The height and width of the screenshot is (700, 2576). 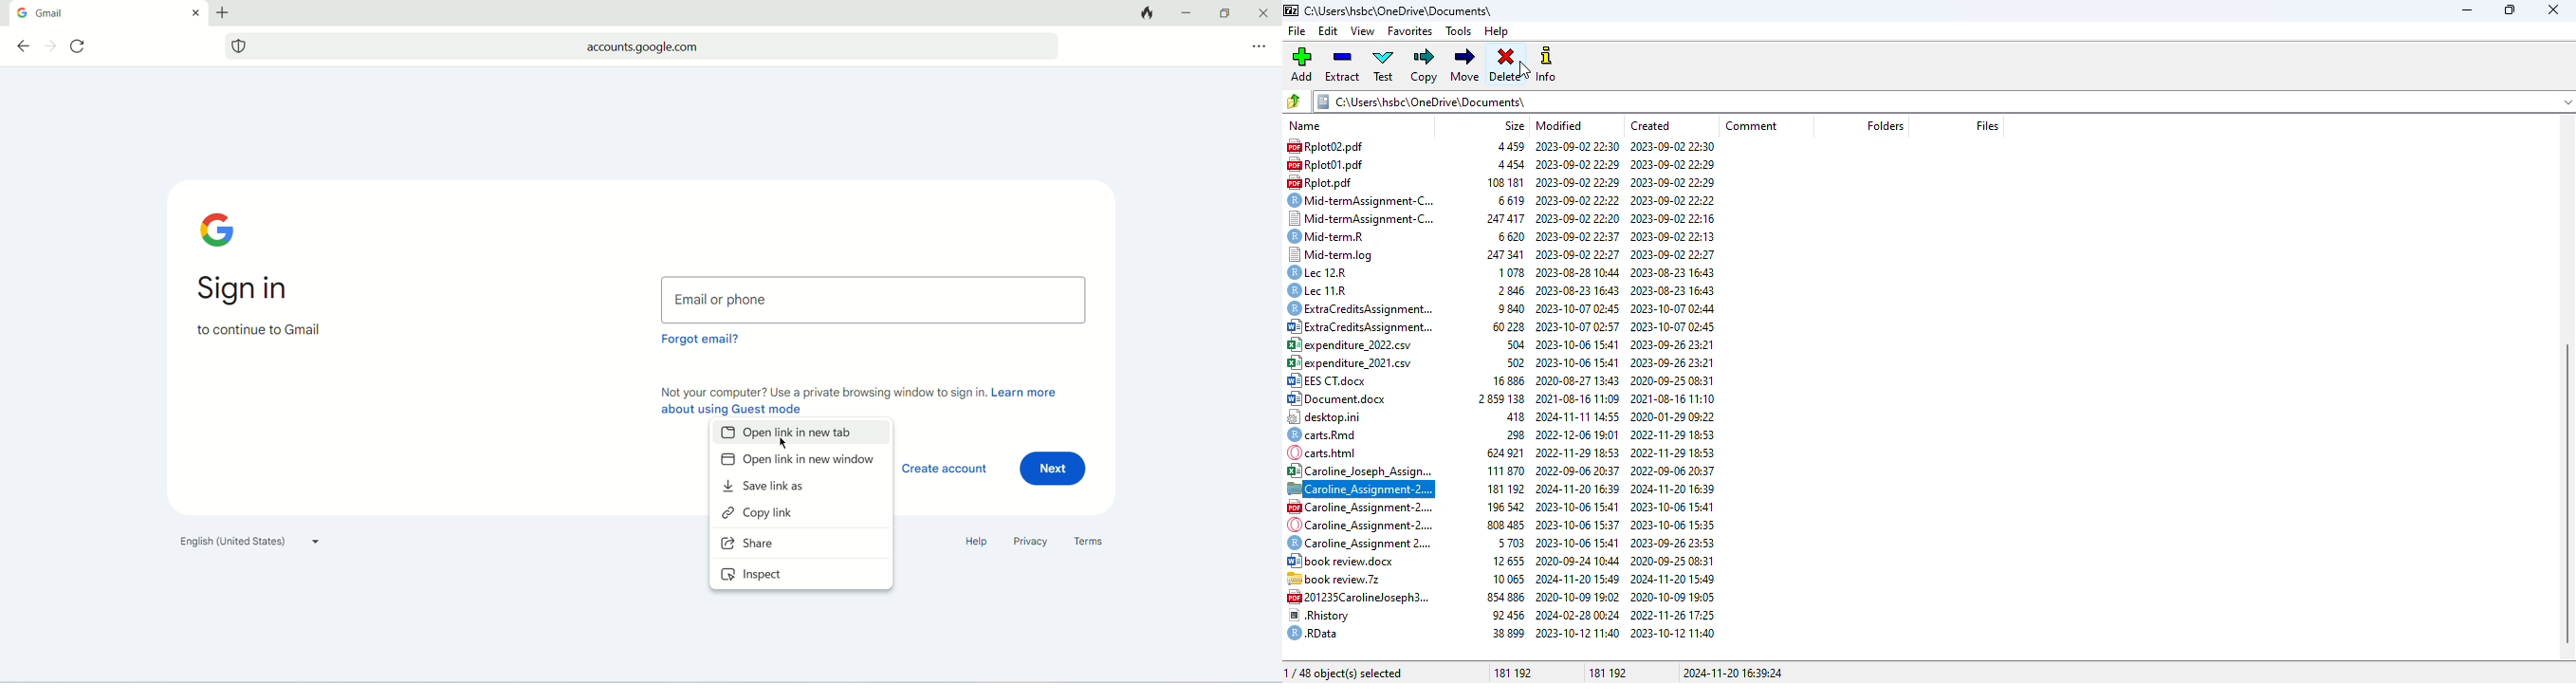 What do you see at coordinates (1355, 596) in the screenshot?
I see `&31201235Carolineloseph3..` at bounding box center [1355, 596].